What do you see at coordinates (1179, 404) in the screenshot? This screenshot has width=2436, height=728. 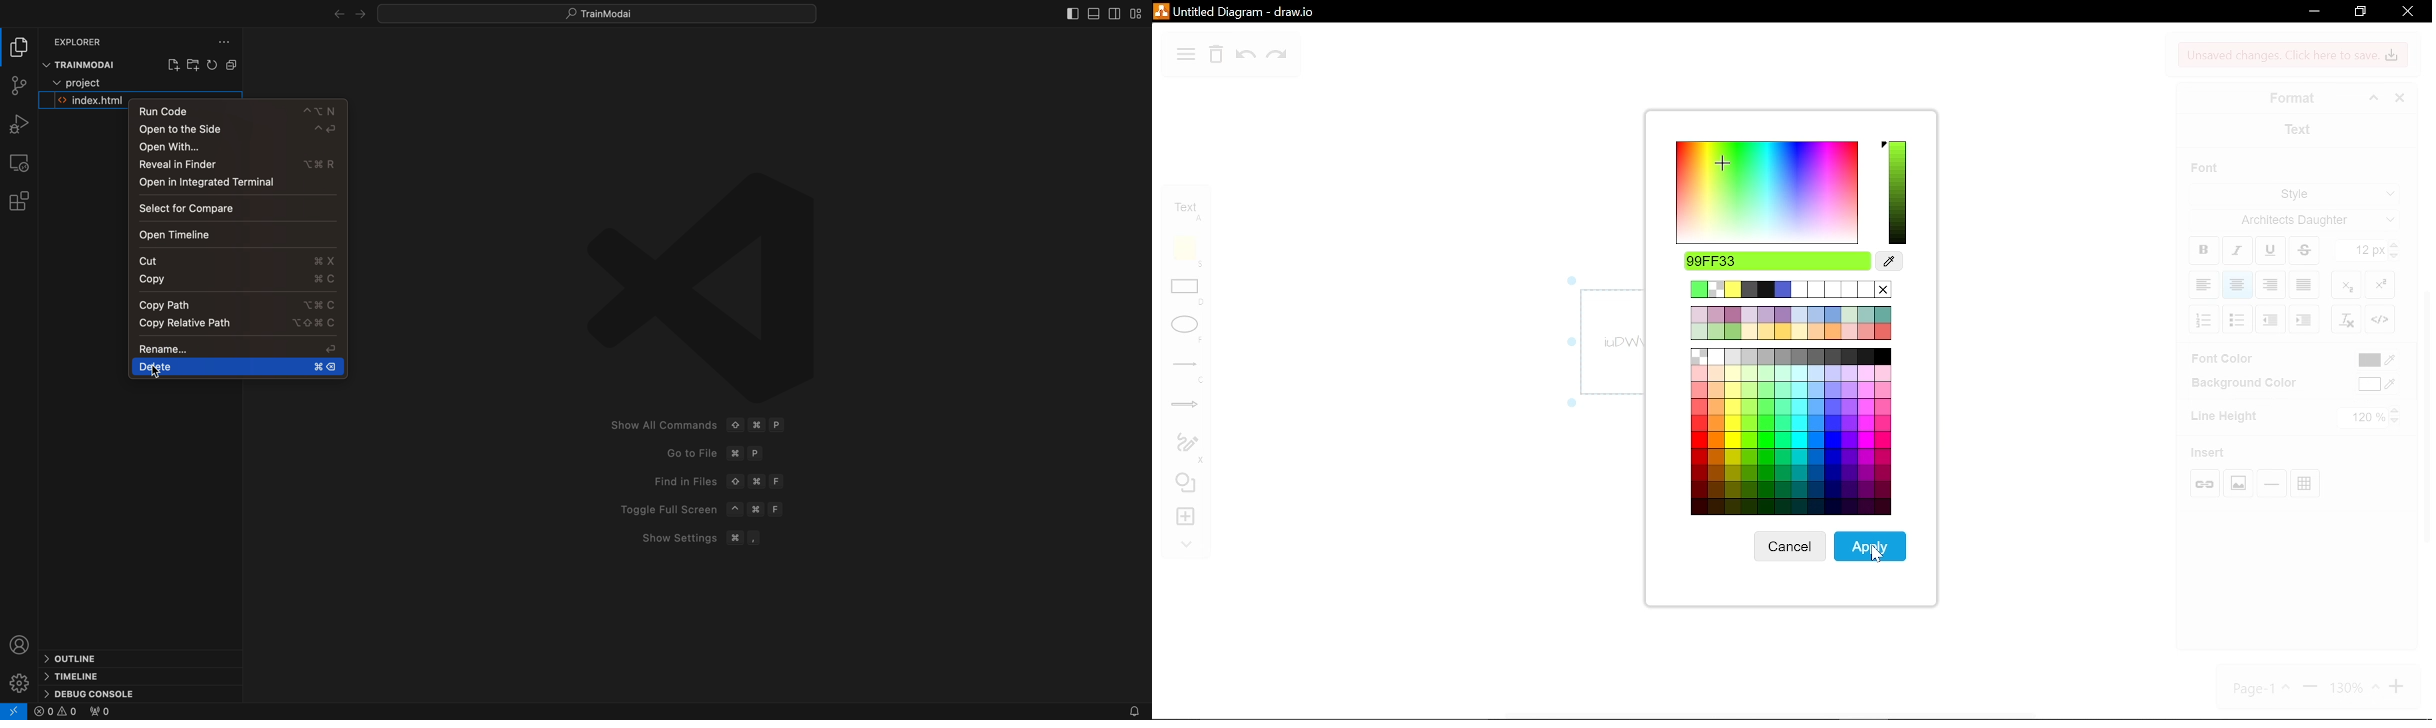 I see `arrows` at bounding box center [1179, 404].